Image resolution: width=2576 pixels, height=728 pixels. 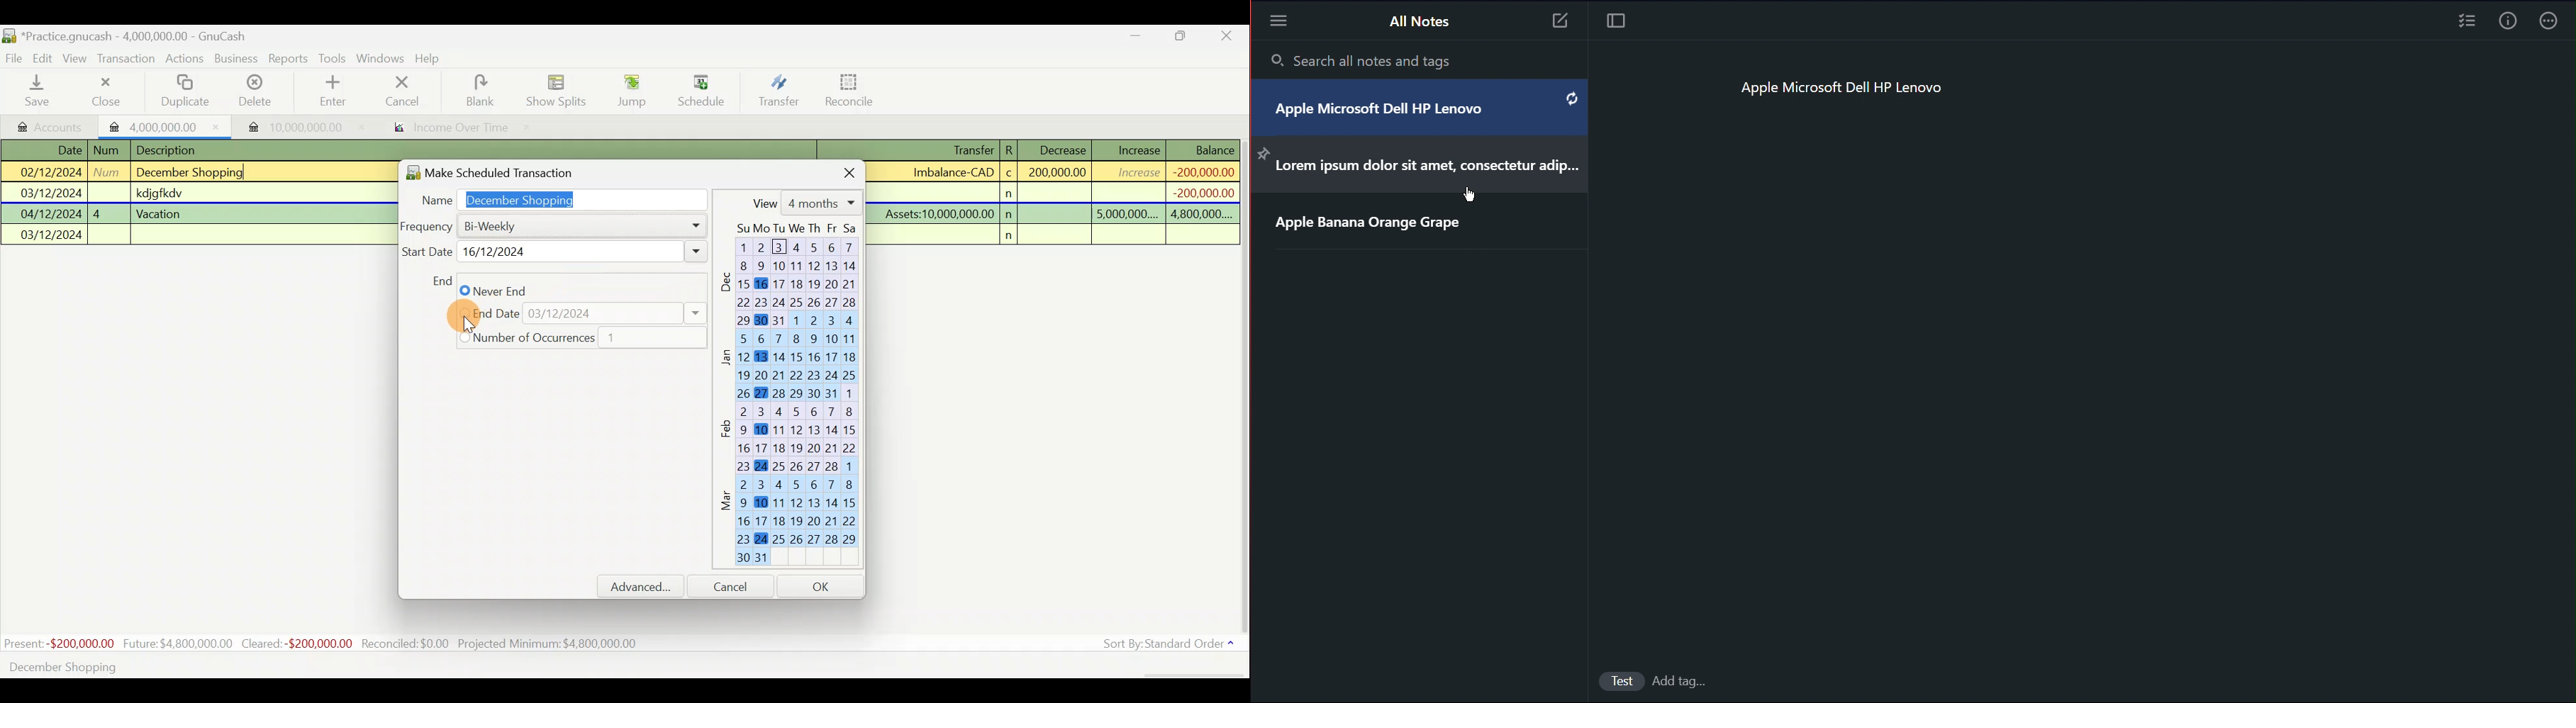 What do you see at coordinates (1562, 23) in the screenshot?
I see `Note 3` at bounding box center [1562, 23].